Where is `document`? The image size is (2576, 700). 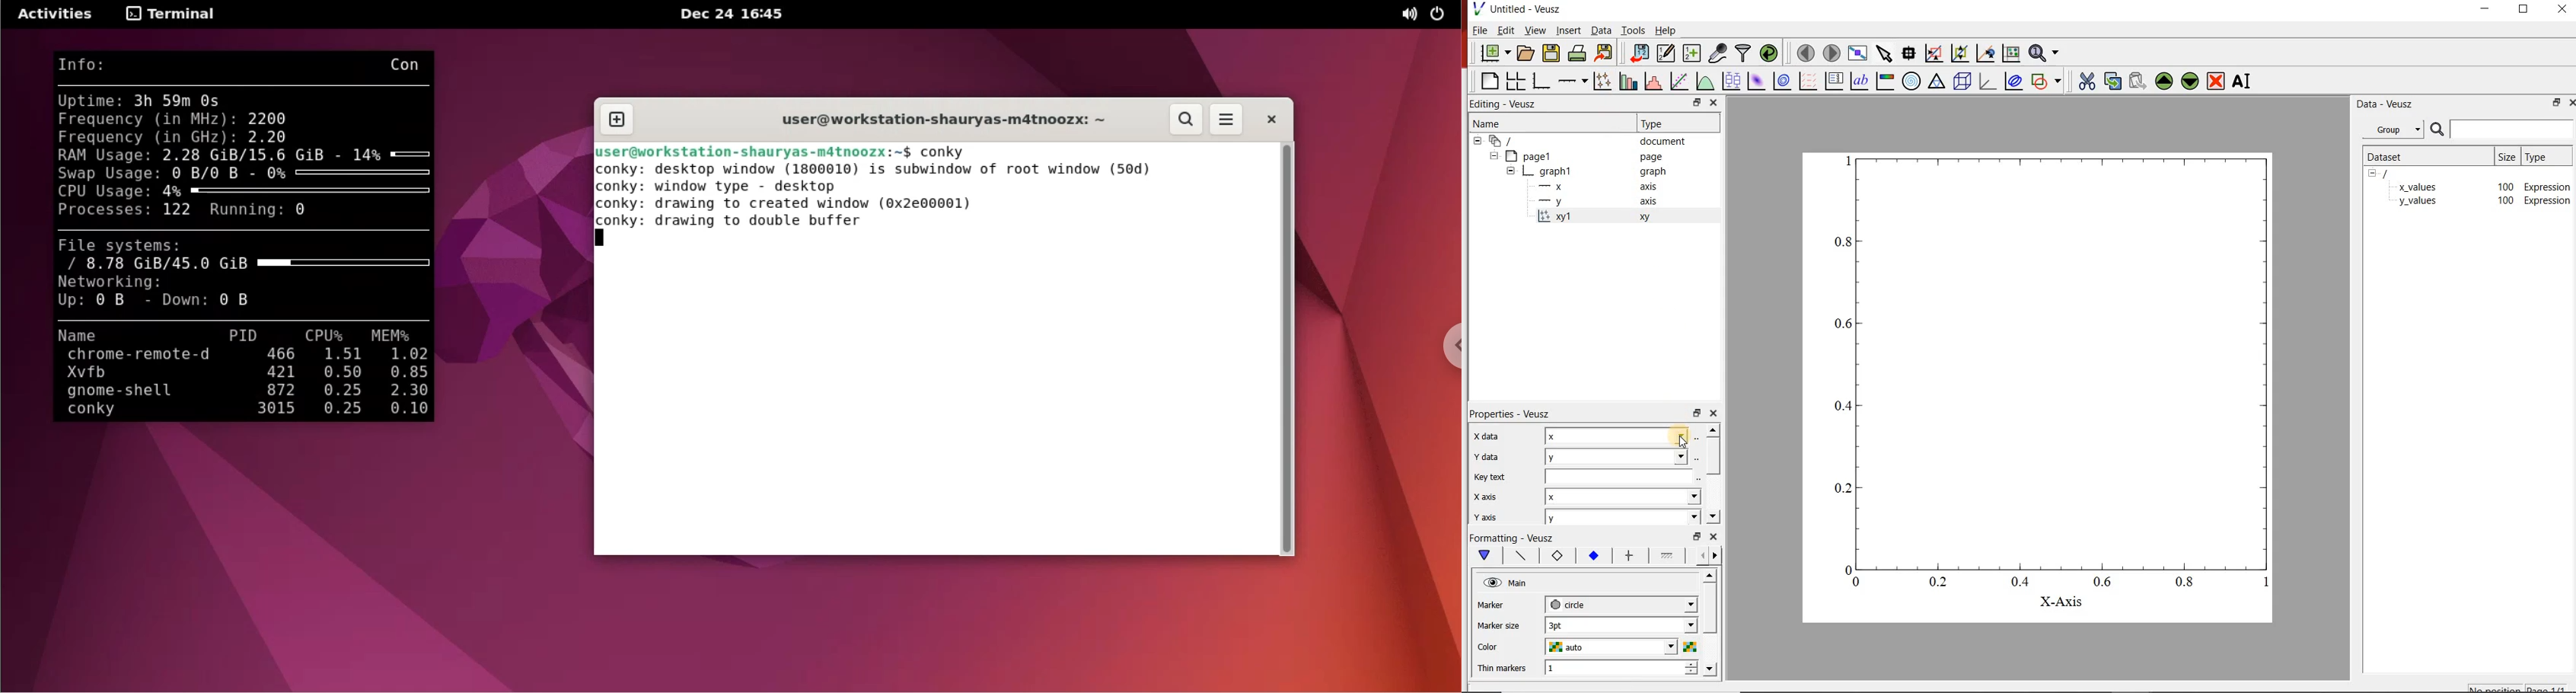 document is located at coordinates (1661, 141).